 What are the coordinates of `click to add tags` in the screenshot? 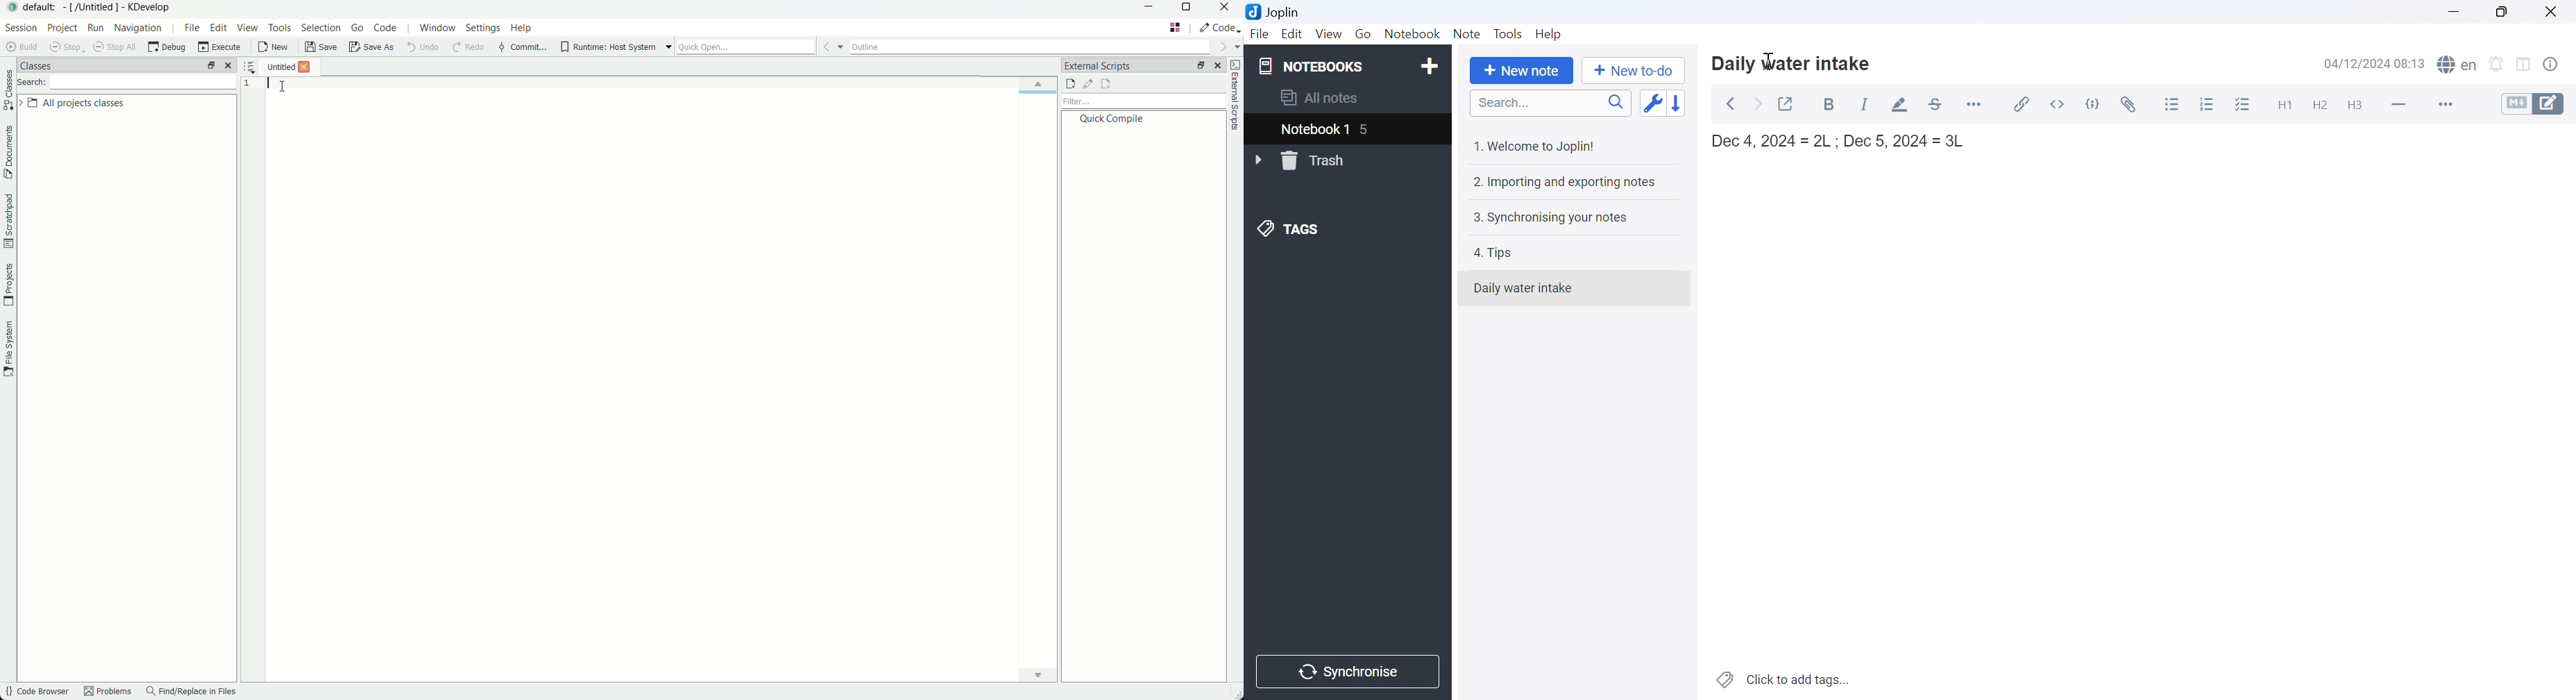 It's located at (1785, 681).